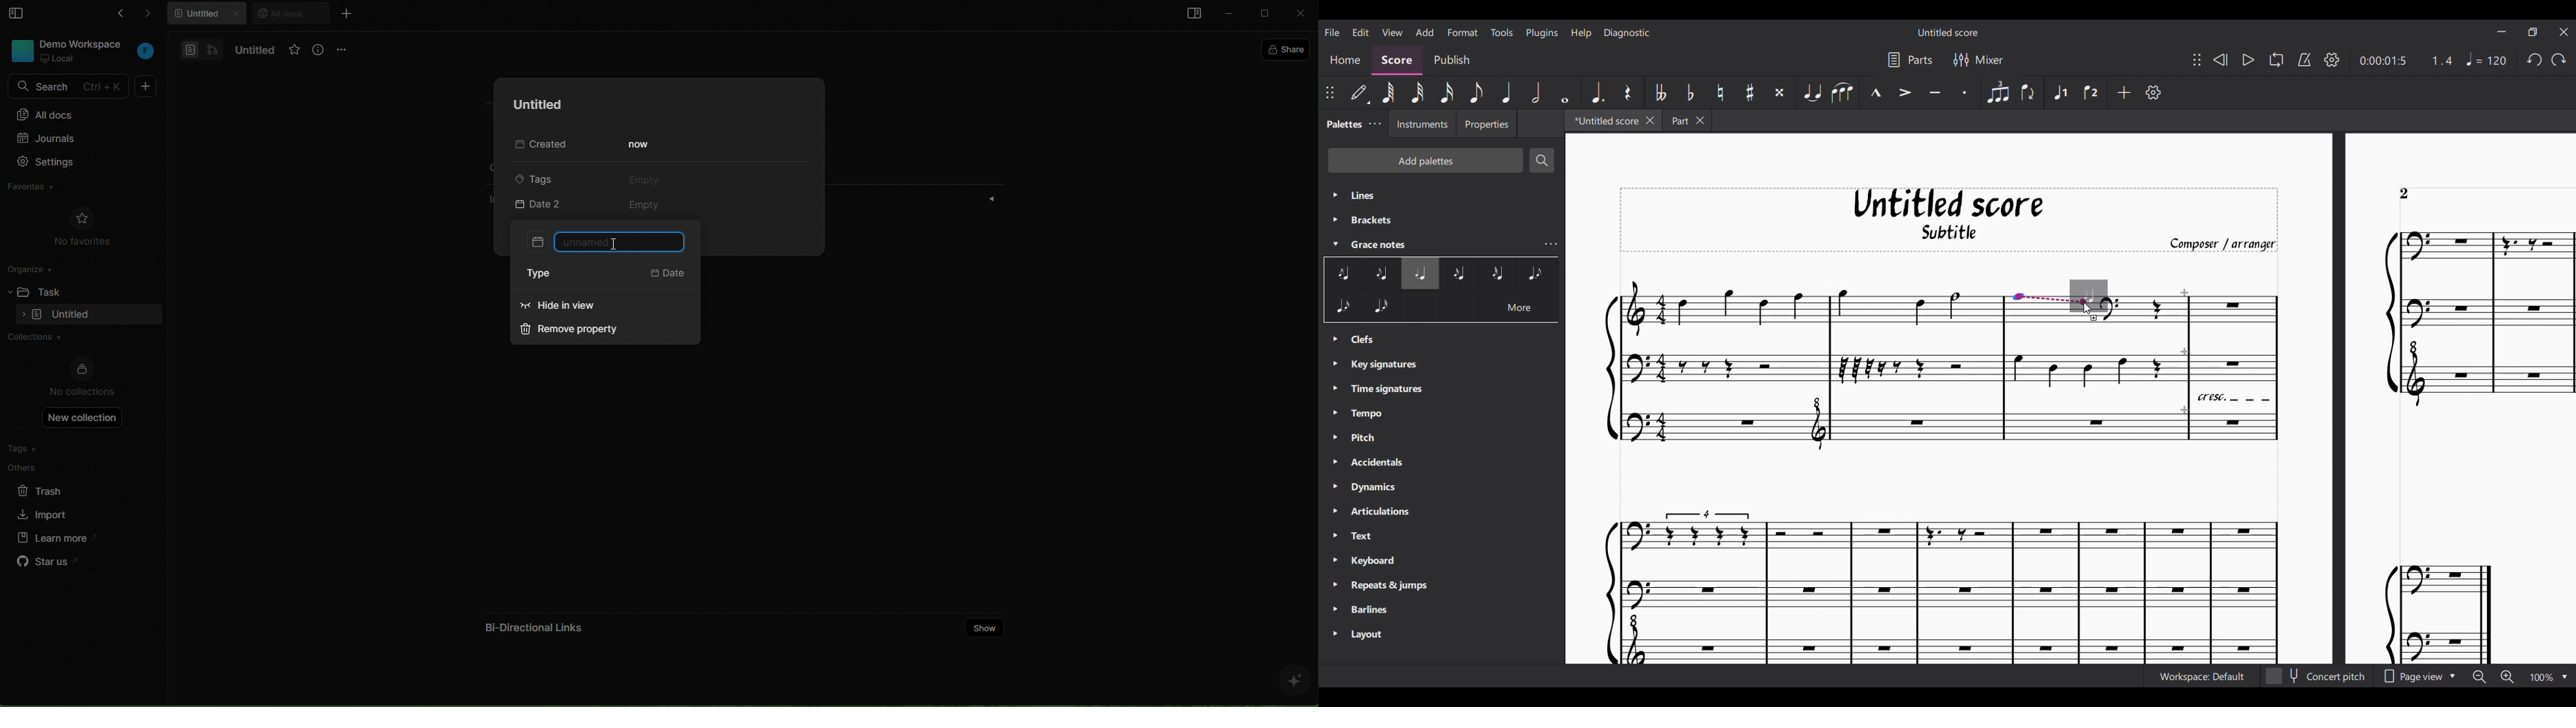  What do you see at coordinates (2332, 60) in the screenshot?
I see `Playback settings` at bounding box center [2332, 60].